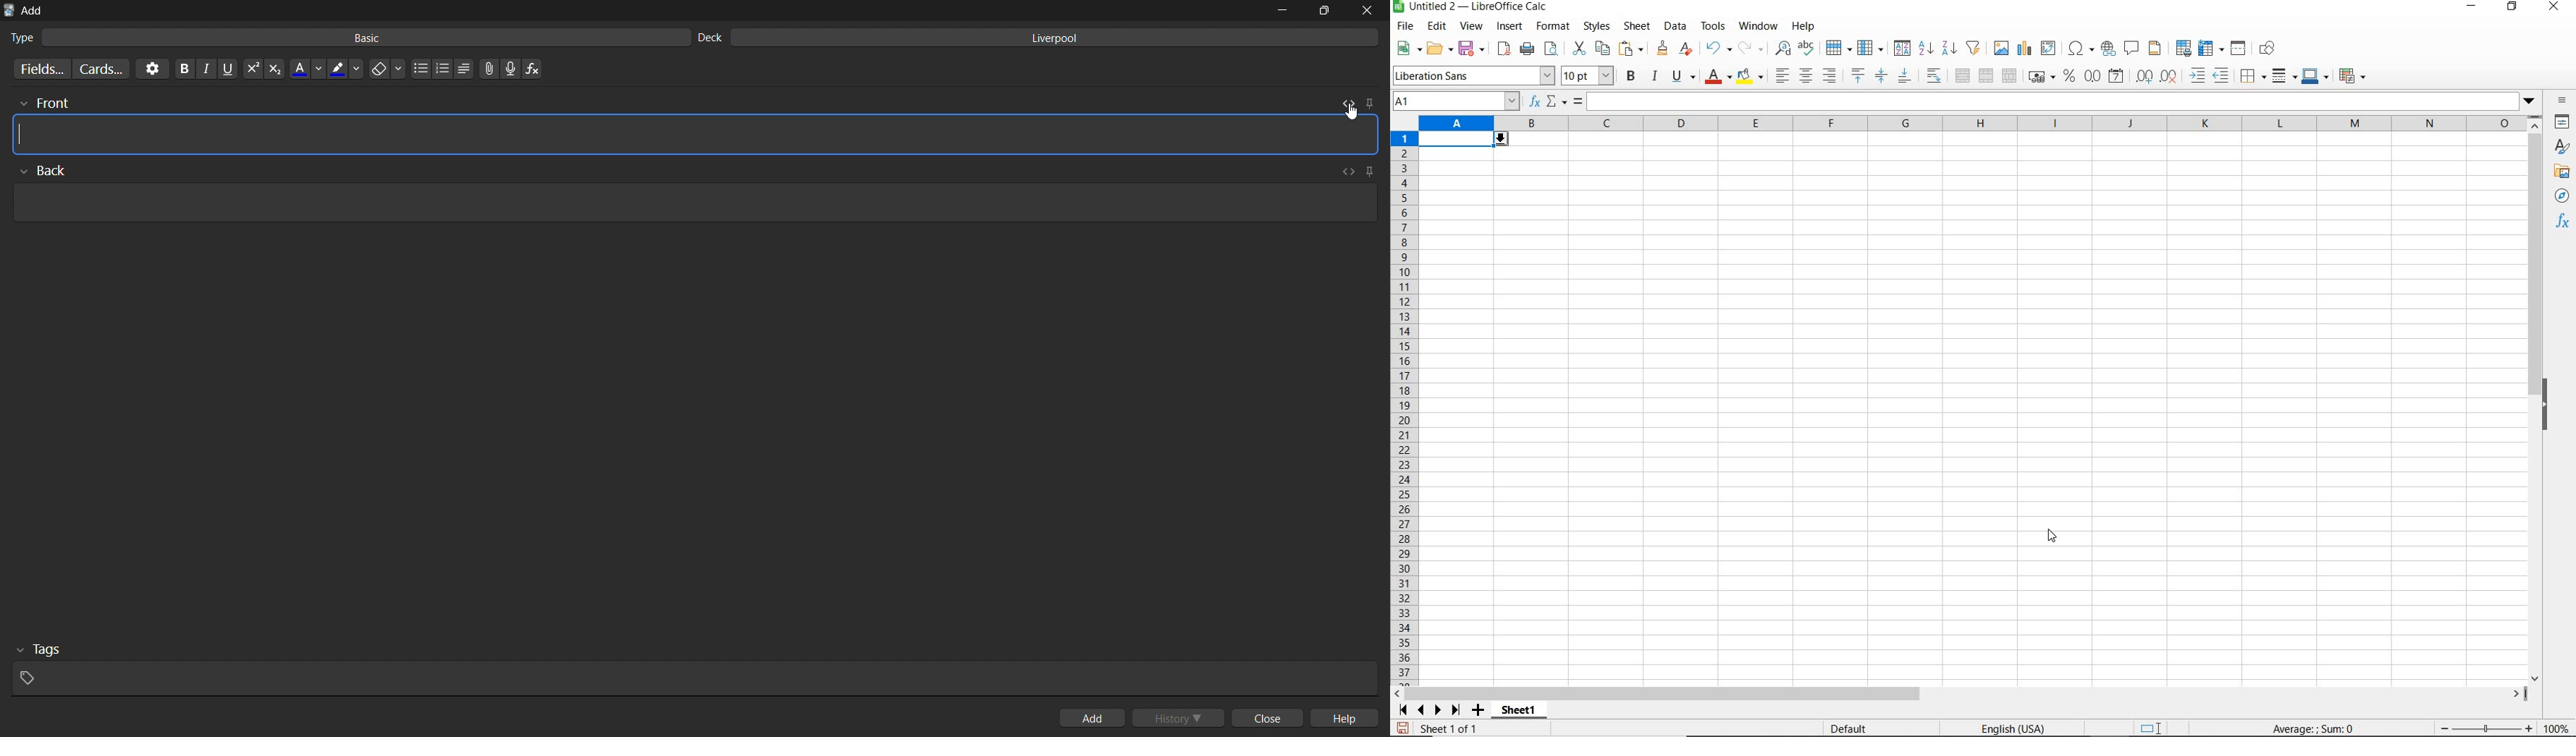  Describe the element at coordinates (1803, 26) in the screenshot. I see `help` at that location.